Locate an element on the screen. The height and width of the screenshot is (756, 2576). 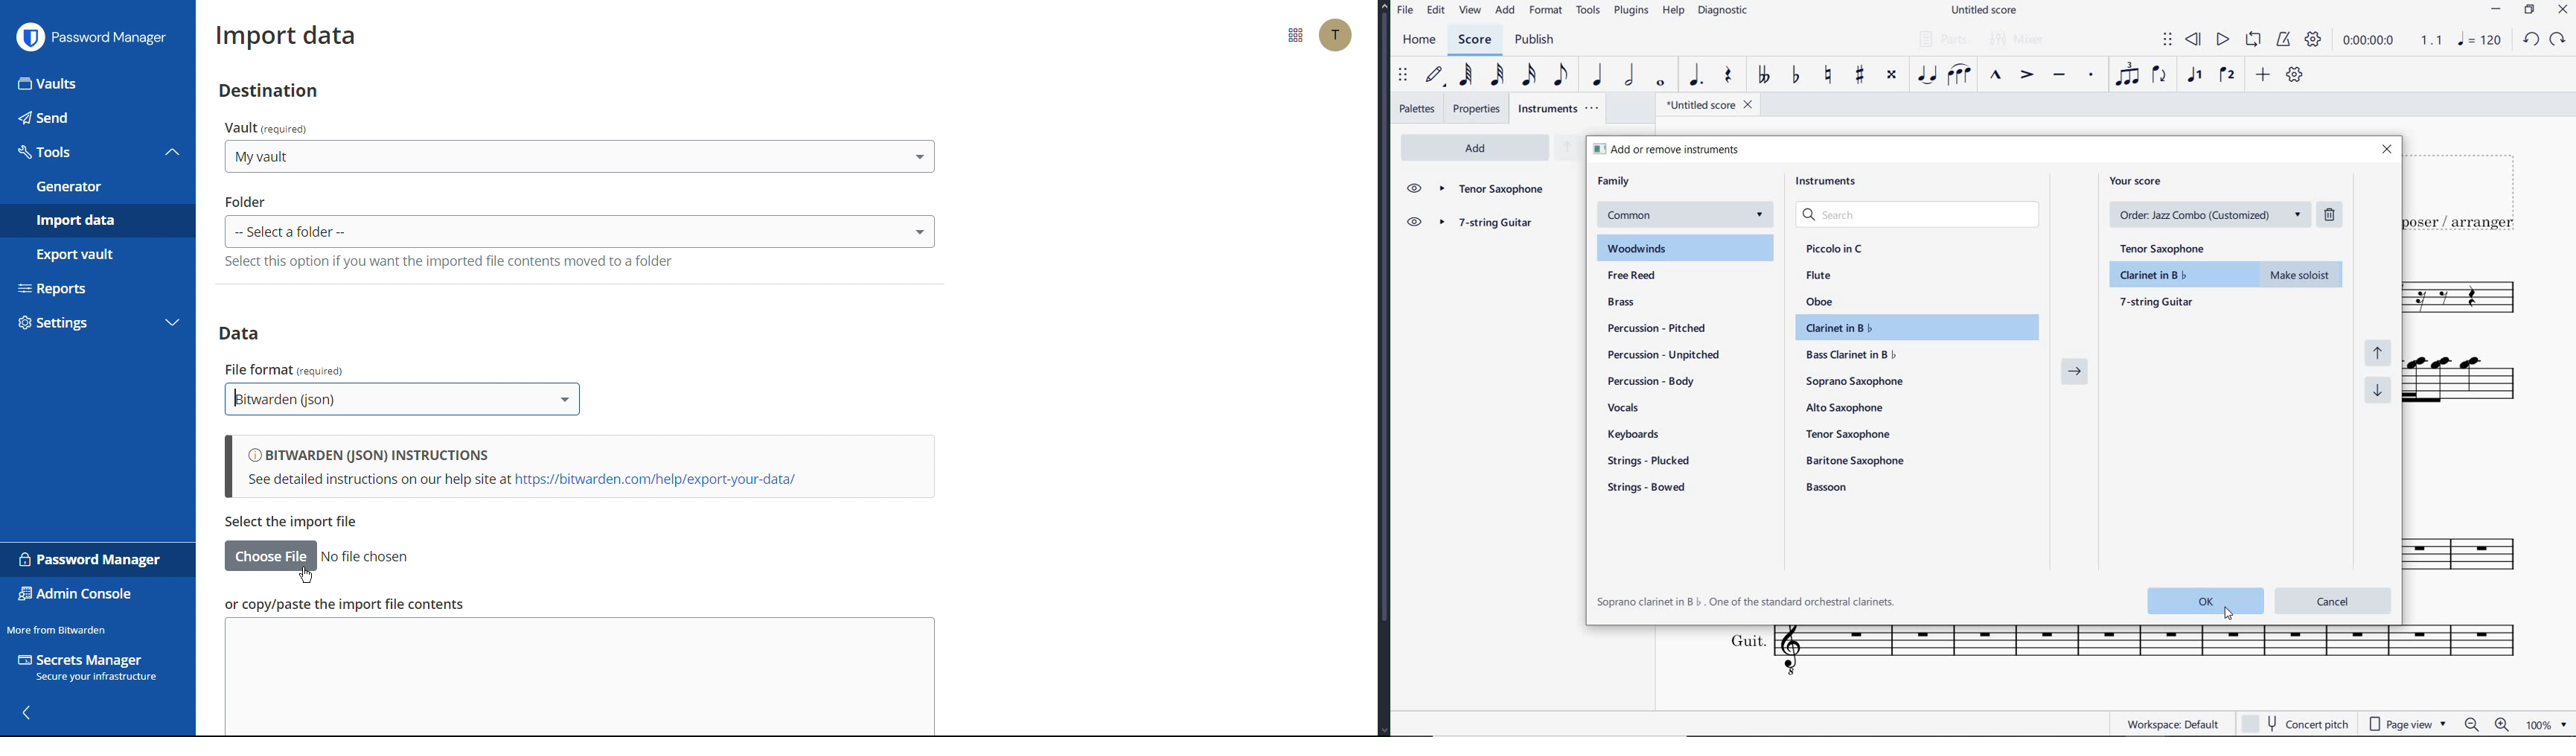
TOGGLE-DOUBLE FLAT is located at coordinates (1762, 75).